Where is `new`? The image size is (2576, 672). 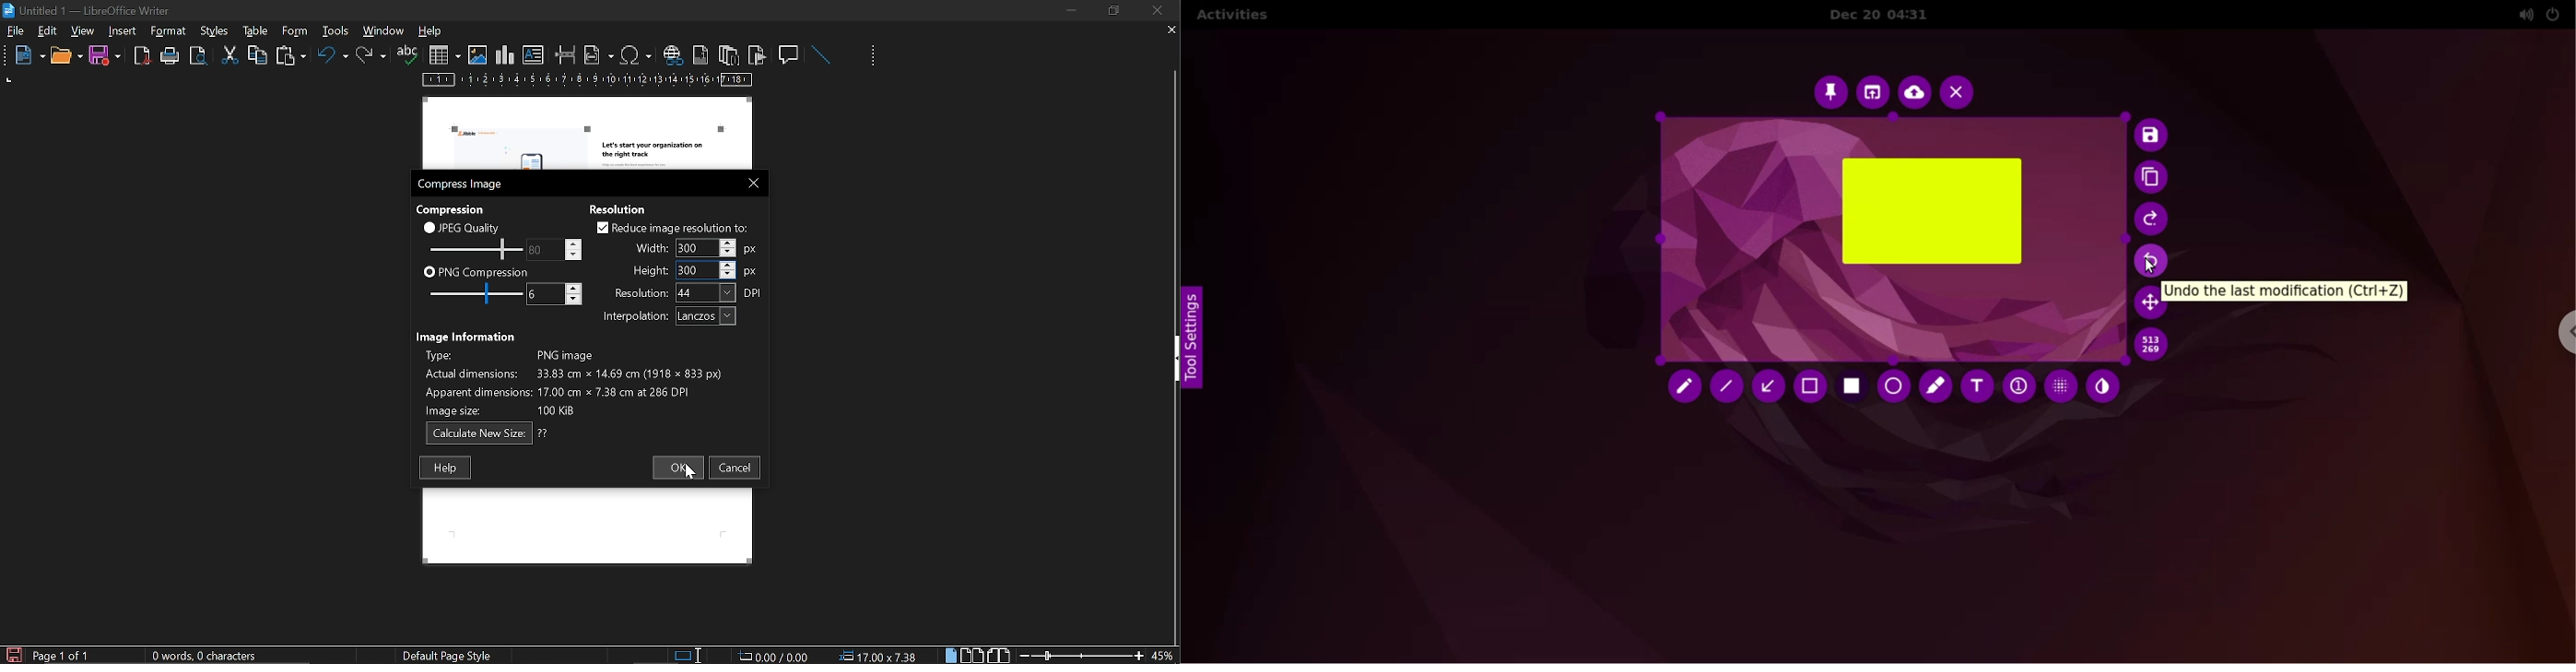 new is located at coordinates (25, 56).